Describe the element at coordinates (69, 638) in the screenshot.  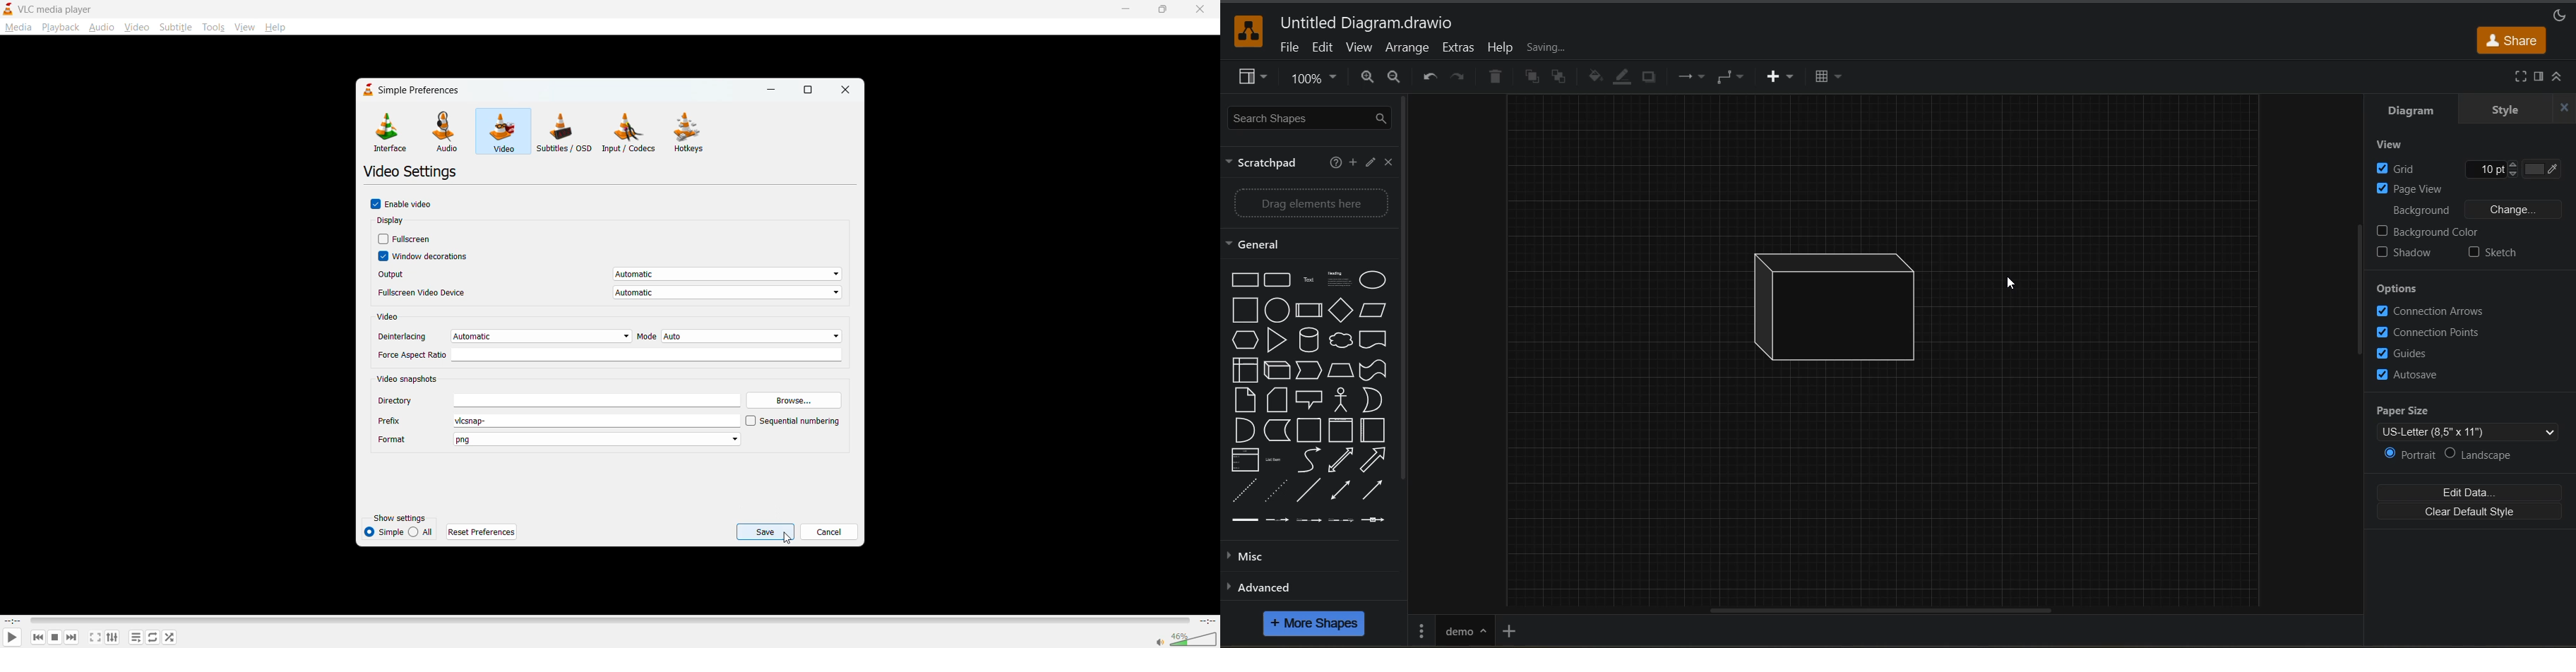
I see `next` at that location.